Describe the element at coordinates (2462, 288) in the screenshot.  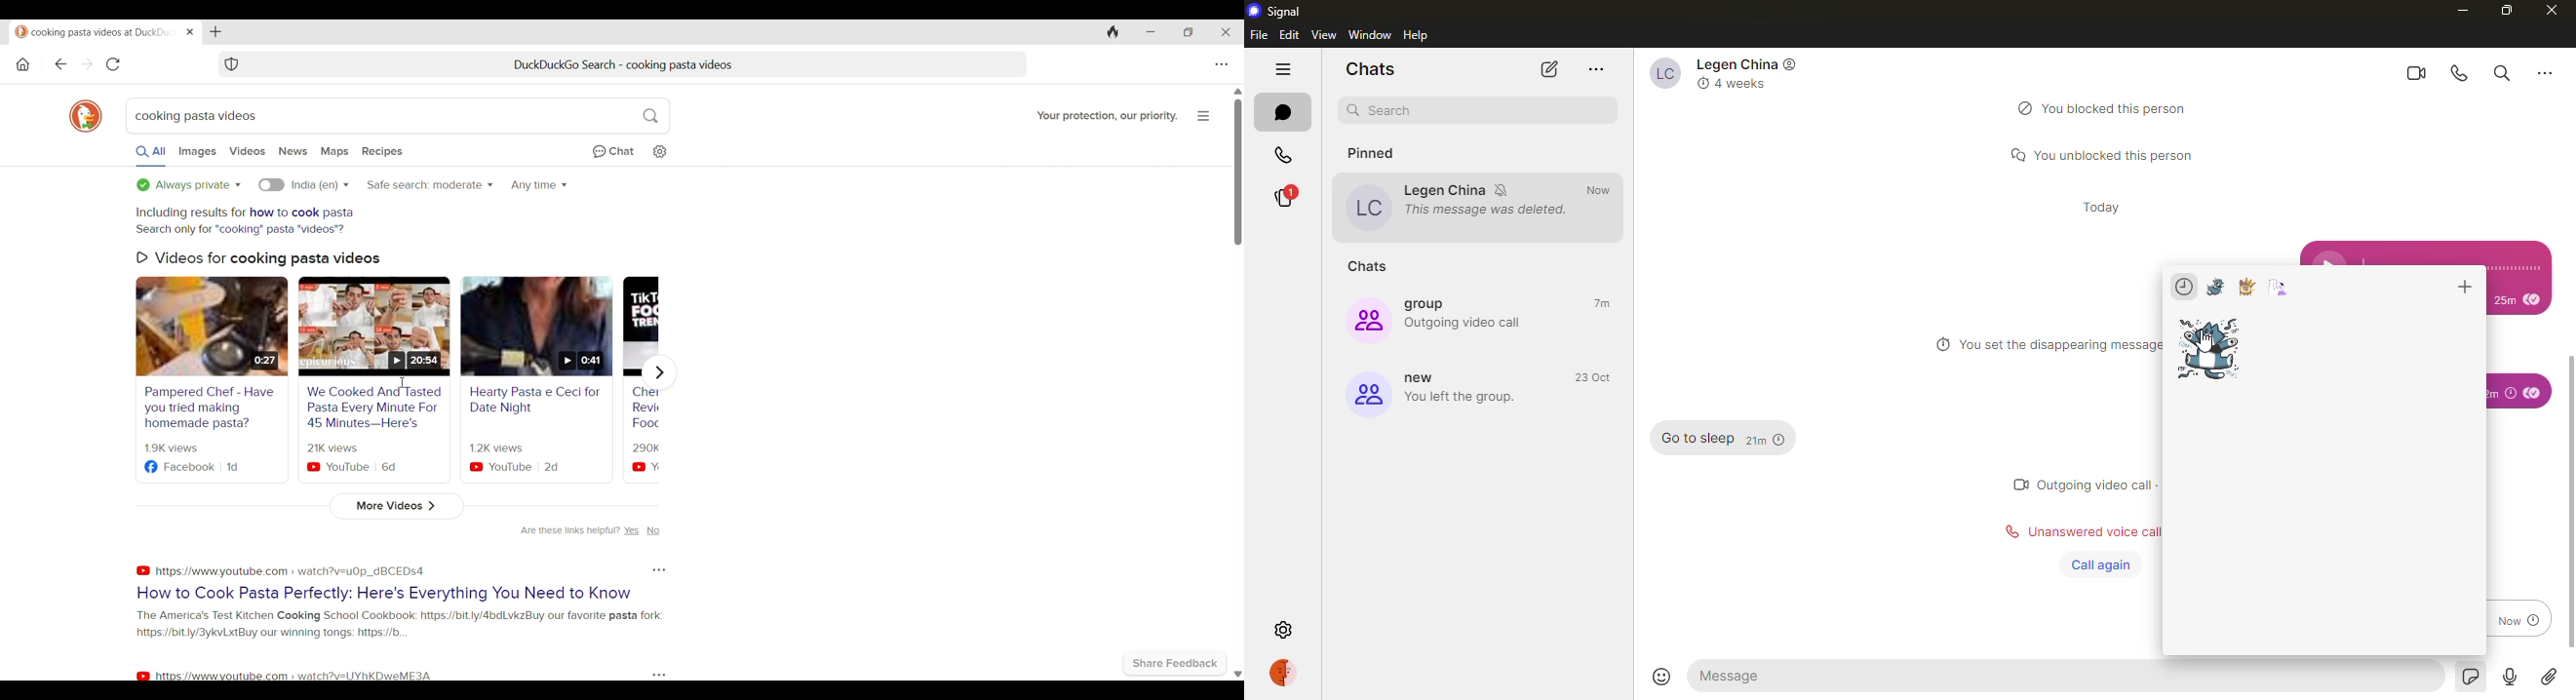
I see `add` at that location.